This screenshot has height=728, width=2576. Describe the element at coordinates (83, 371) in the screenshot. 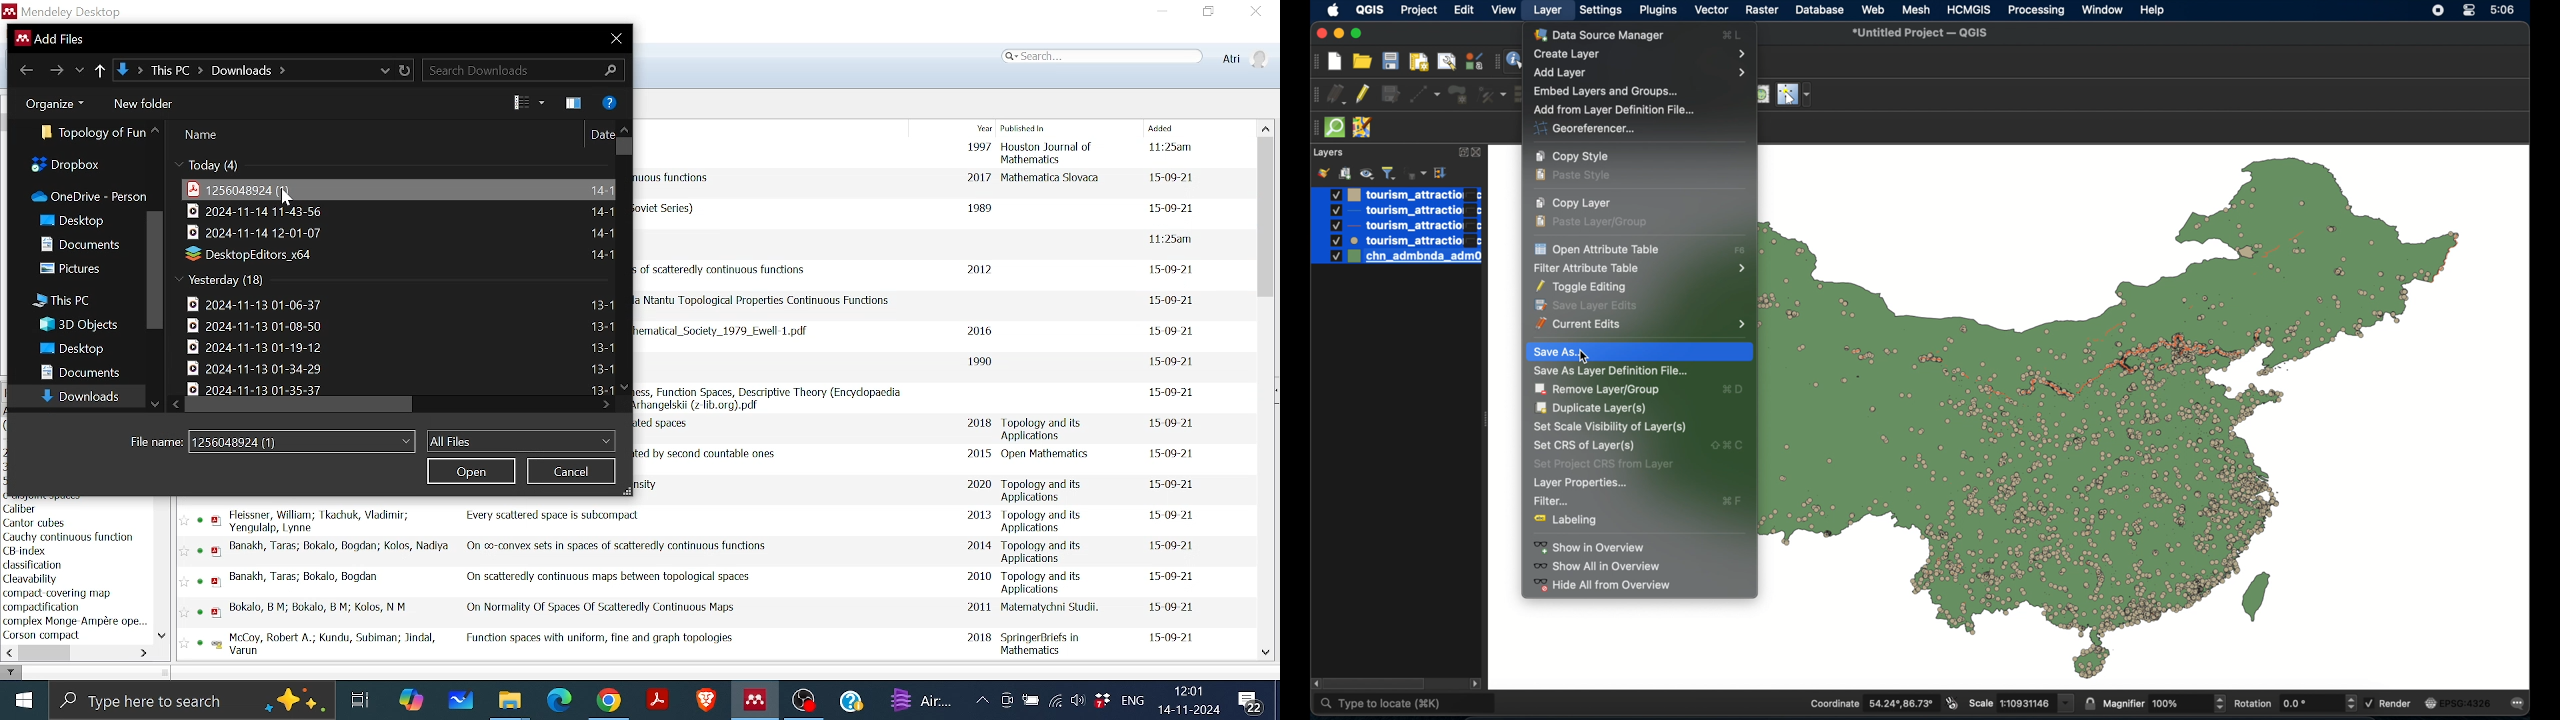

I see `Documents` at that location.